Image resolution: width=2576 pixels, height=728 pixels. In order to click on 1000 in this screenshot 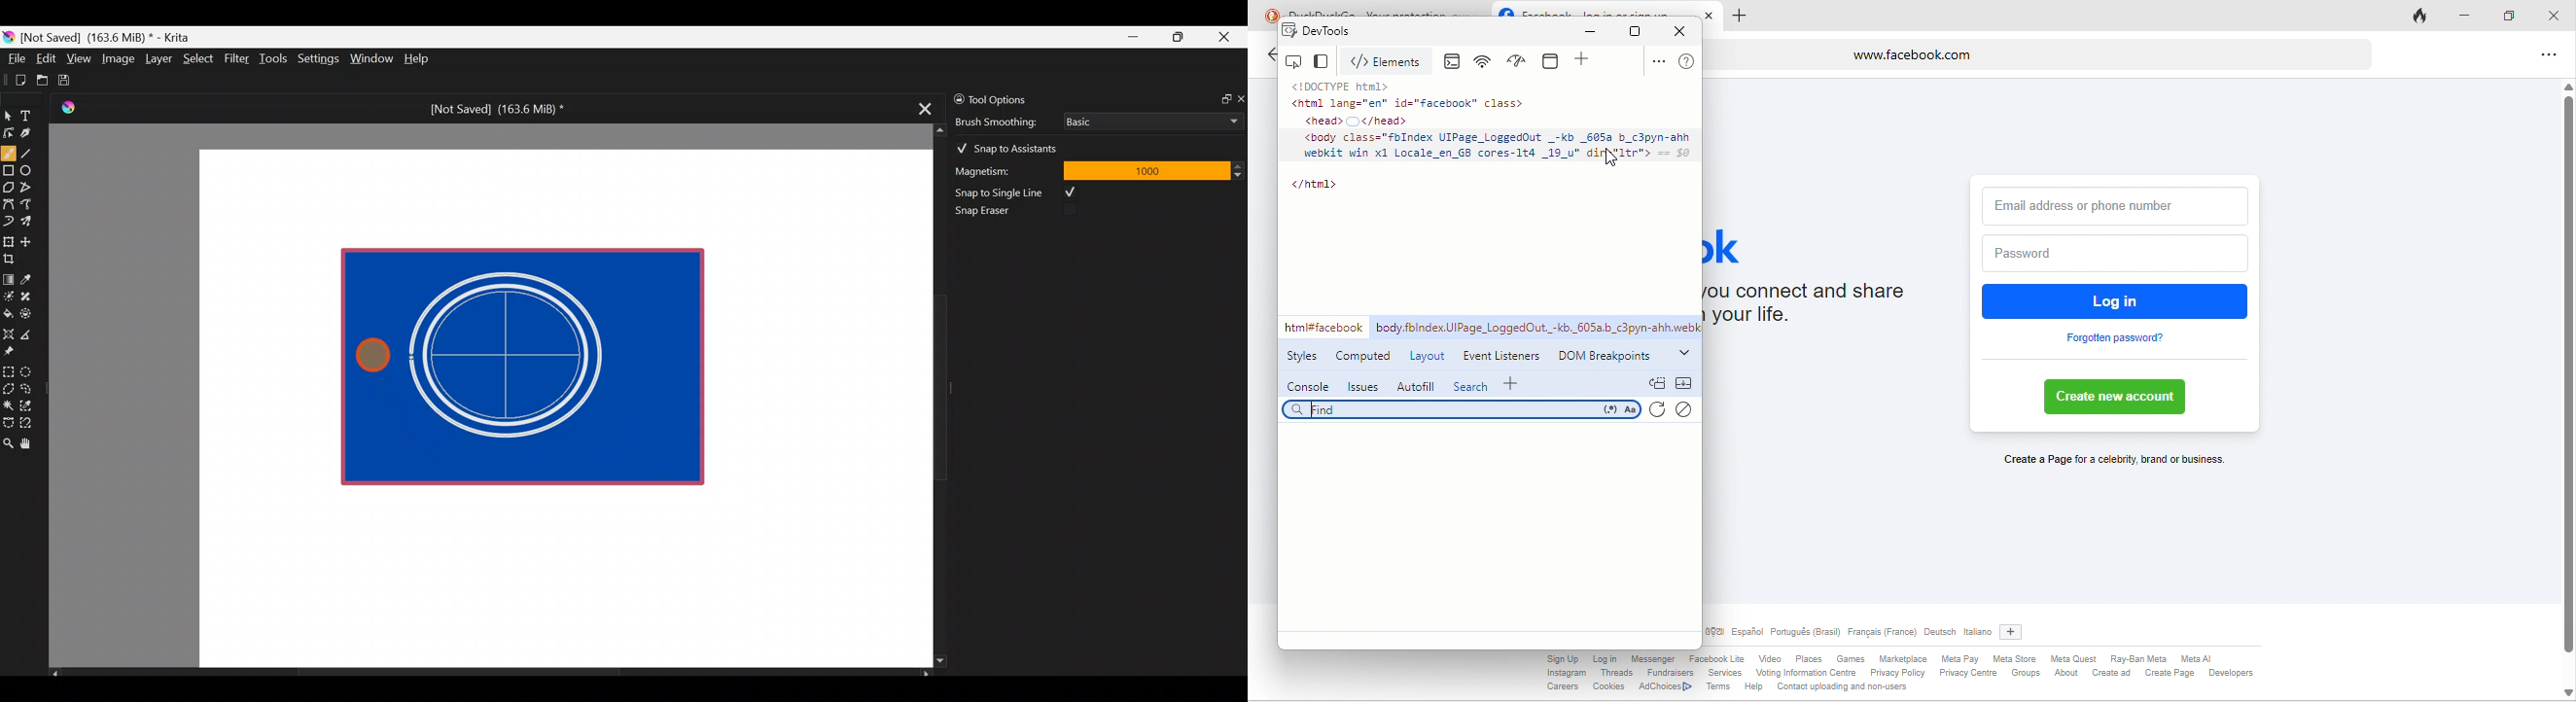, I will do `click(1146, 170)`.